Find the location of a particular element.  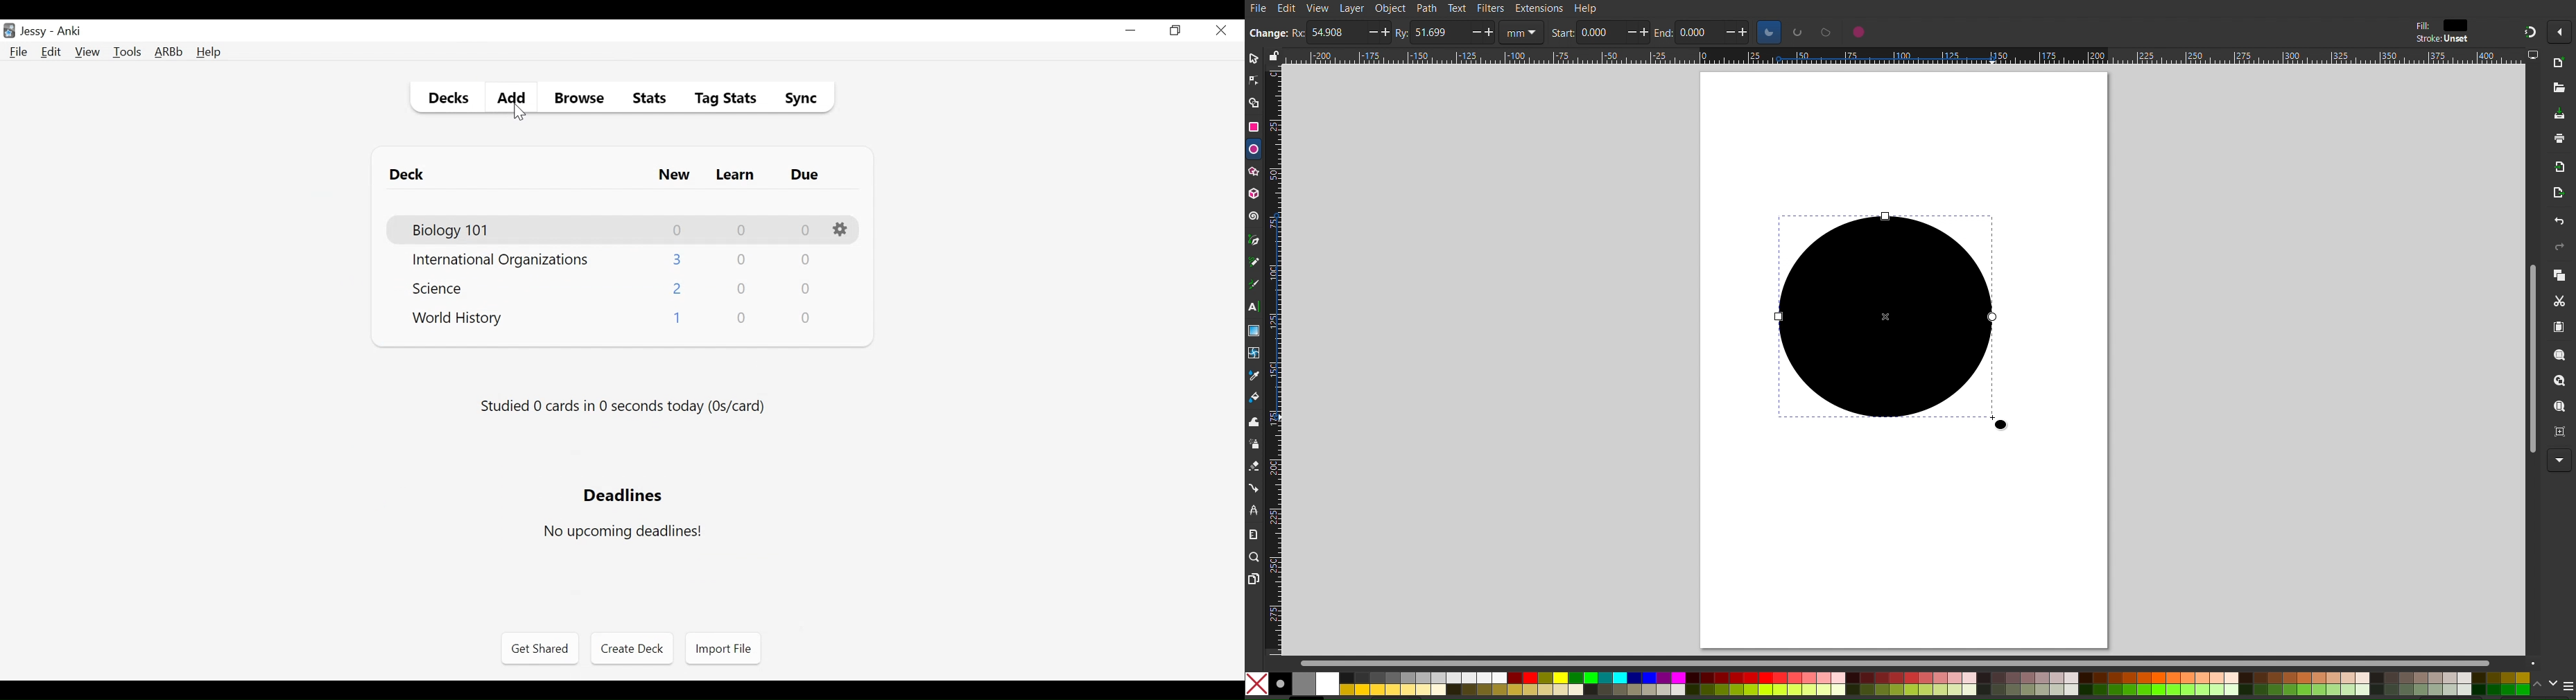

Edit is located at coordinates (1287, 8).